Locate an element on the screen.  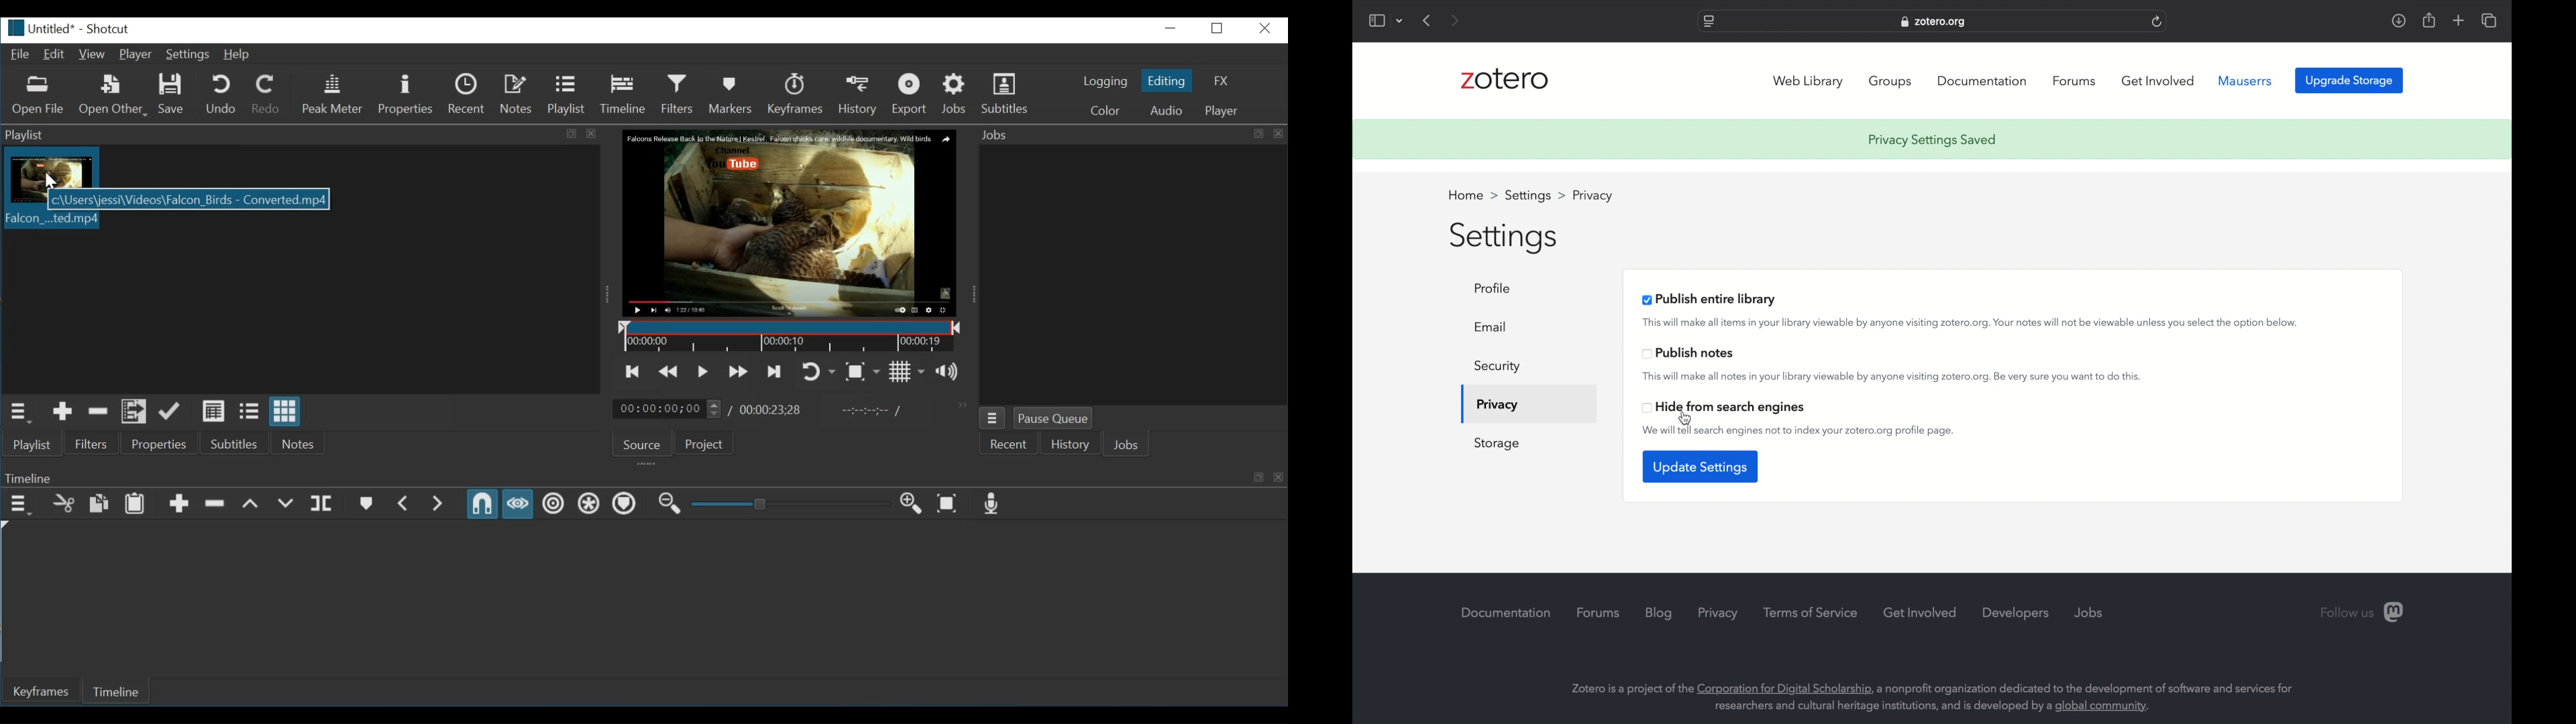
this will make all notes in your library viewable by anyone visiting zotero.org. be very sure to do this is located at coordinates (1890, 376).